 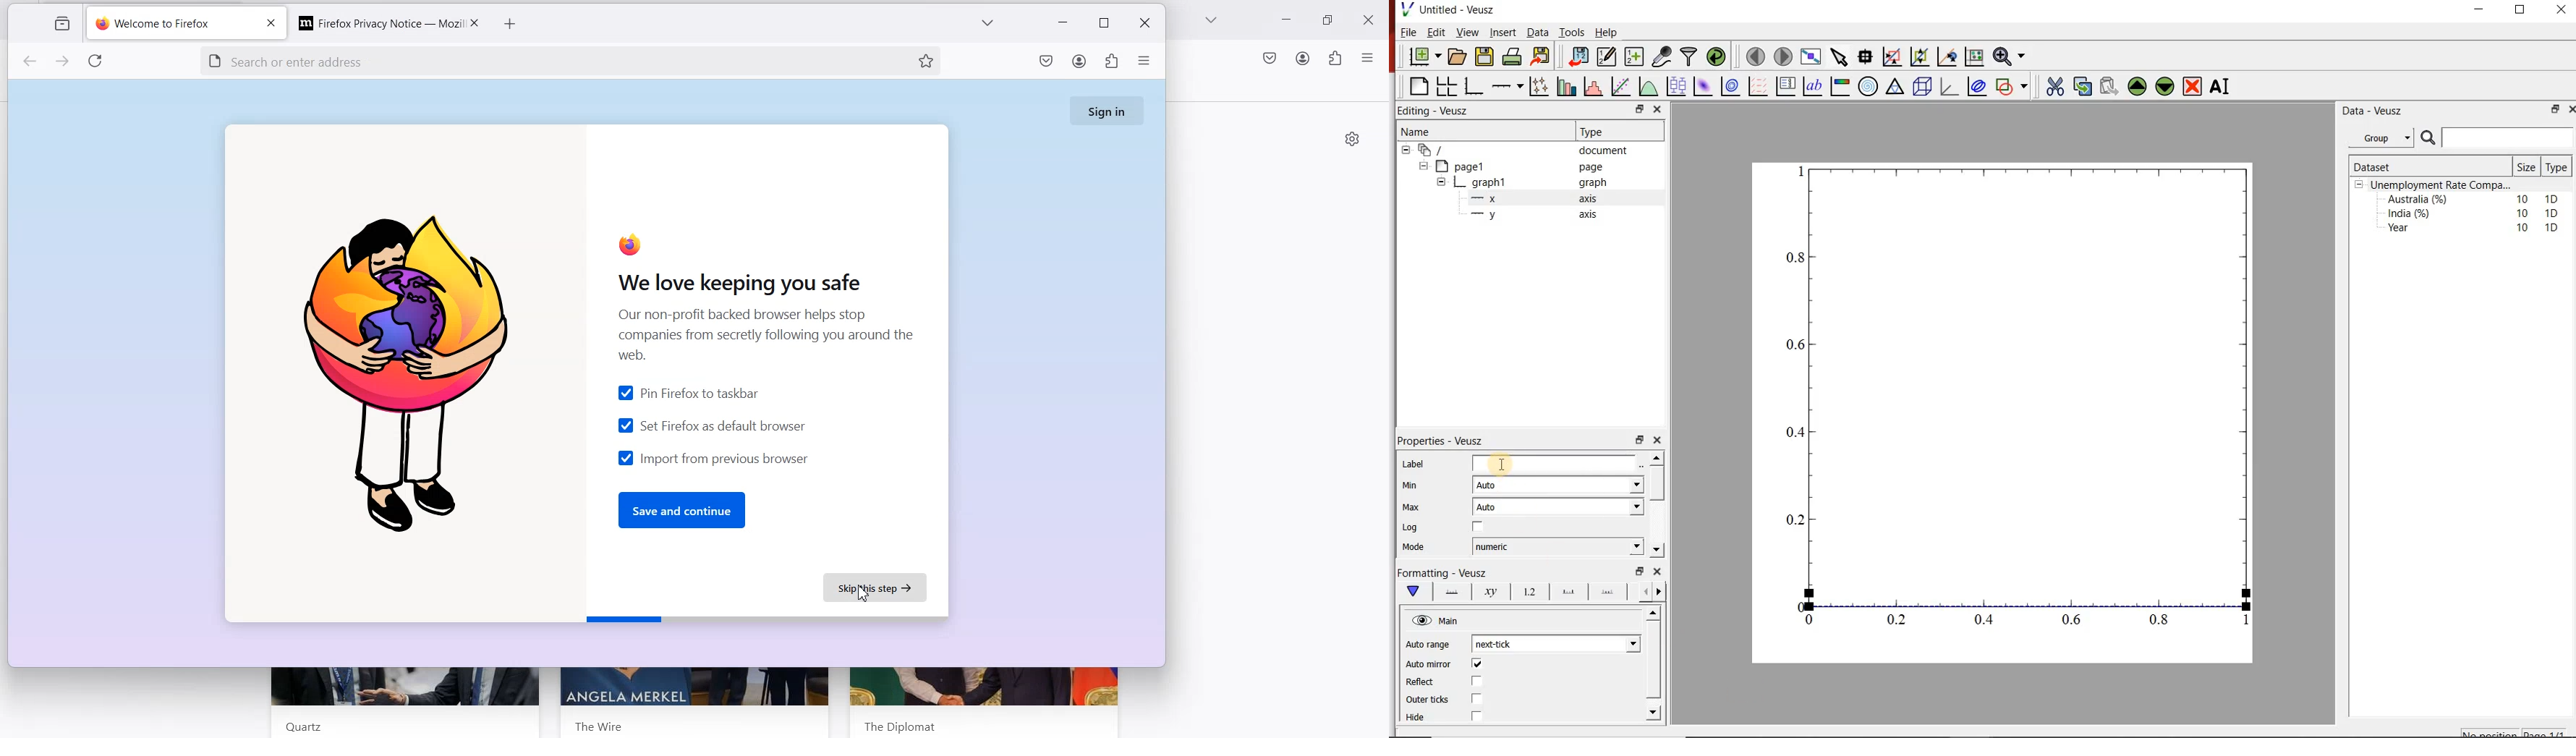 I want to click on open document, so click(x=1458, y=57).